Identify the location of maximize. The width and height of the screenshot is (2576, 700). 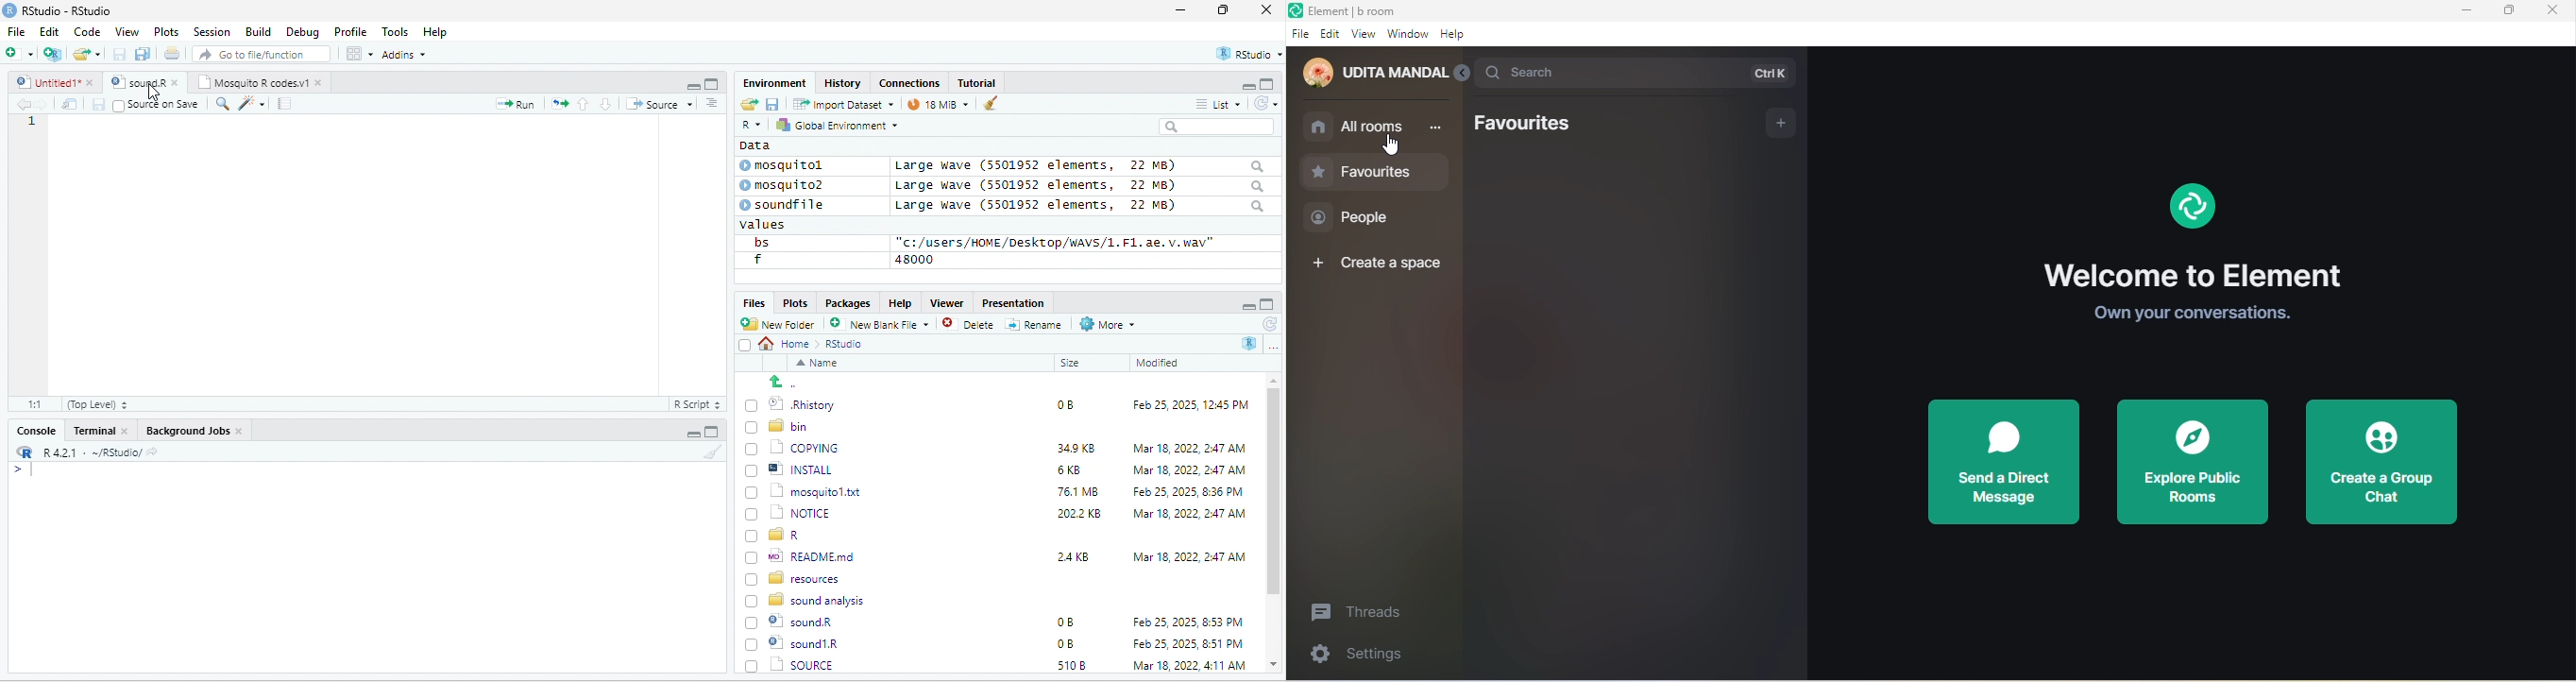
(1227, 11).